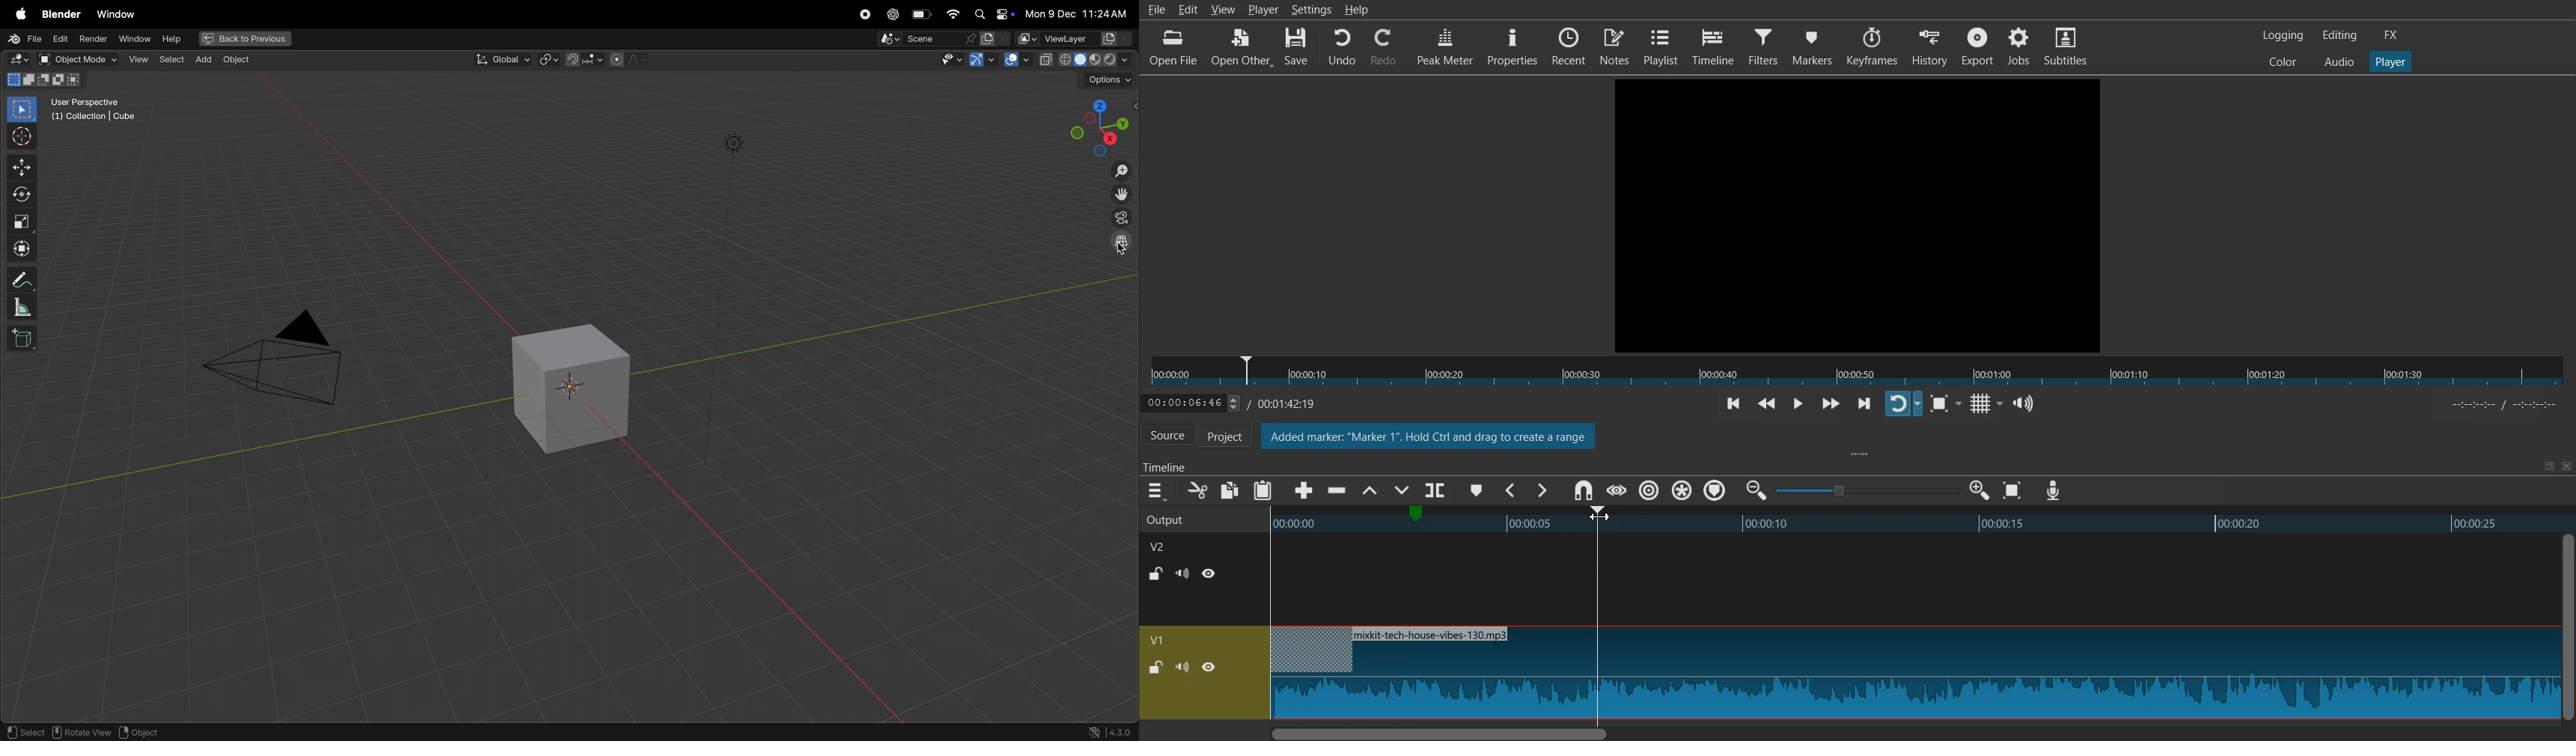  Describe the element at coordinates (1076, 38) in the screenshot. I see `view layer` at that location.